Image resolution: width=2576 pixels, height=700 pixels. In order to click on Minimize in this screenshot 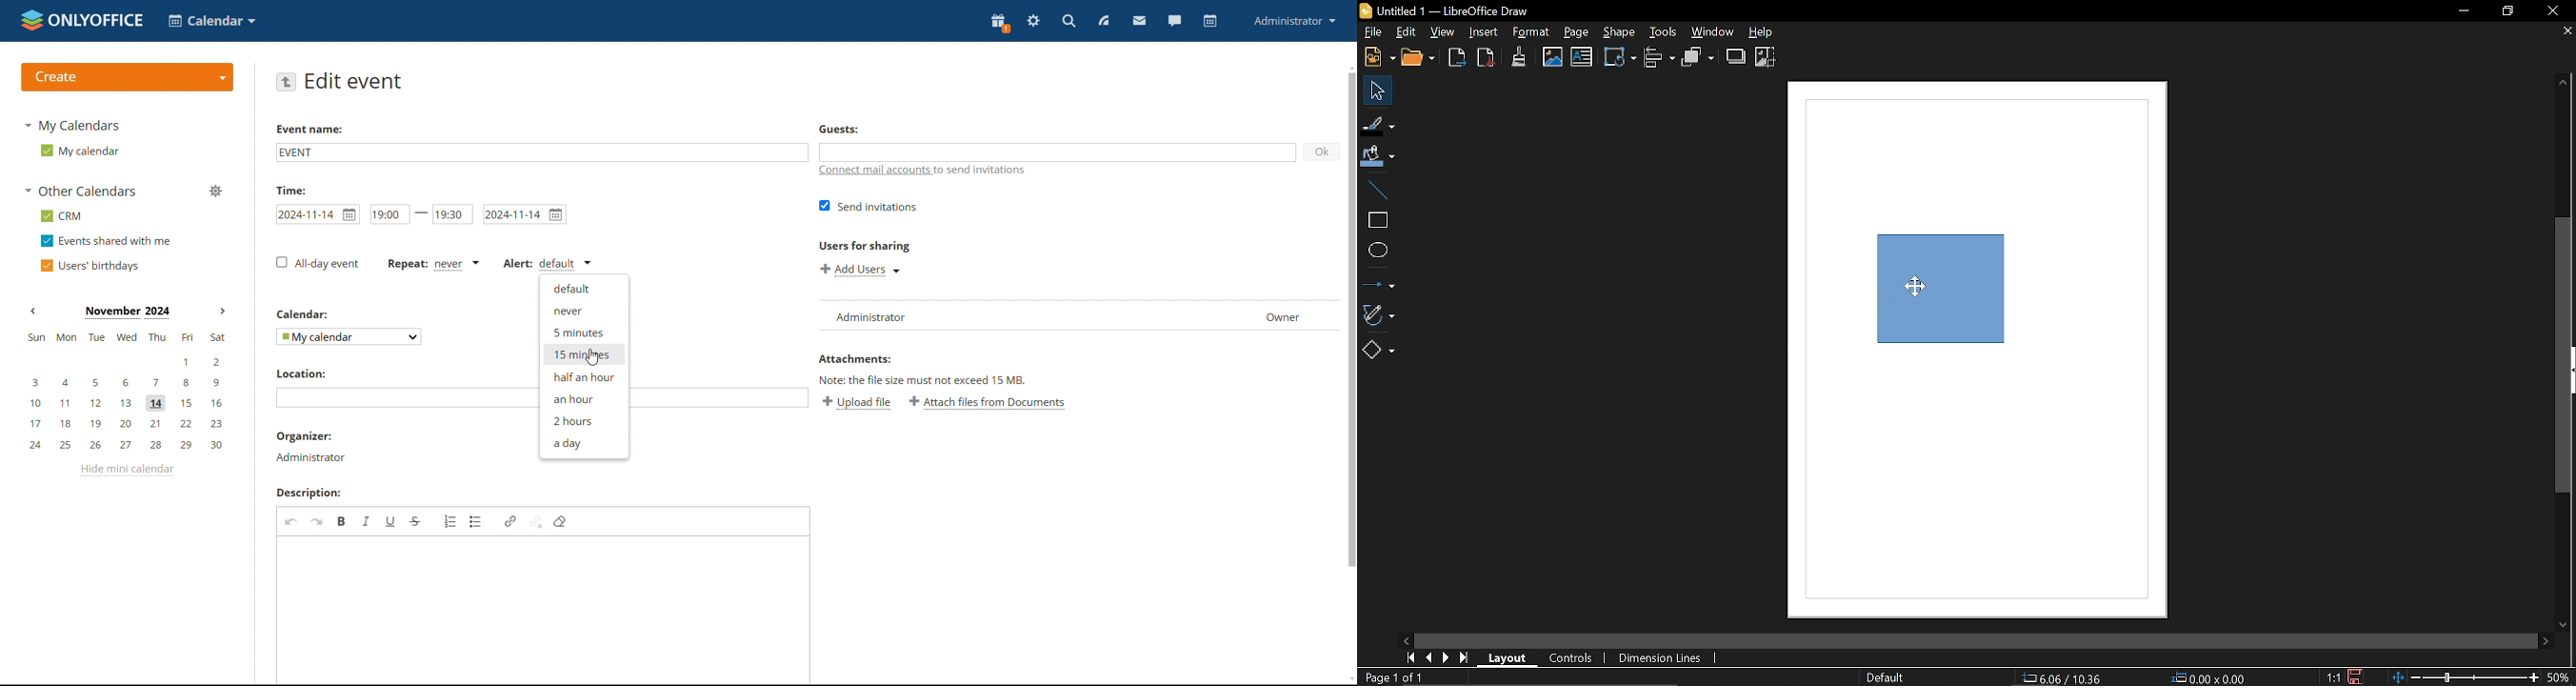, I will do `click(2462, 10)`.